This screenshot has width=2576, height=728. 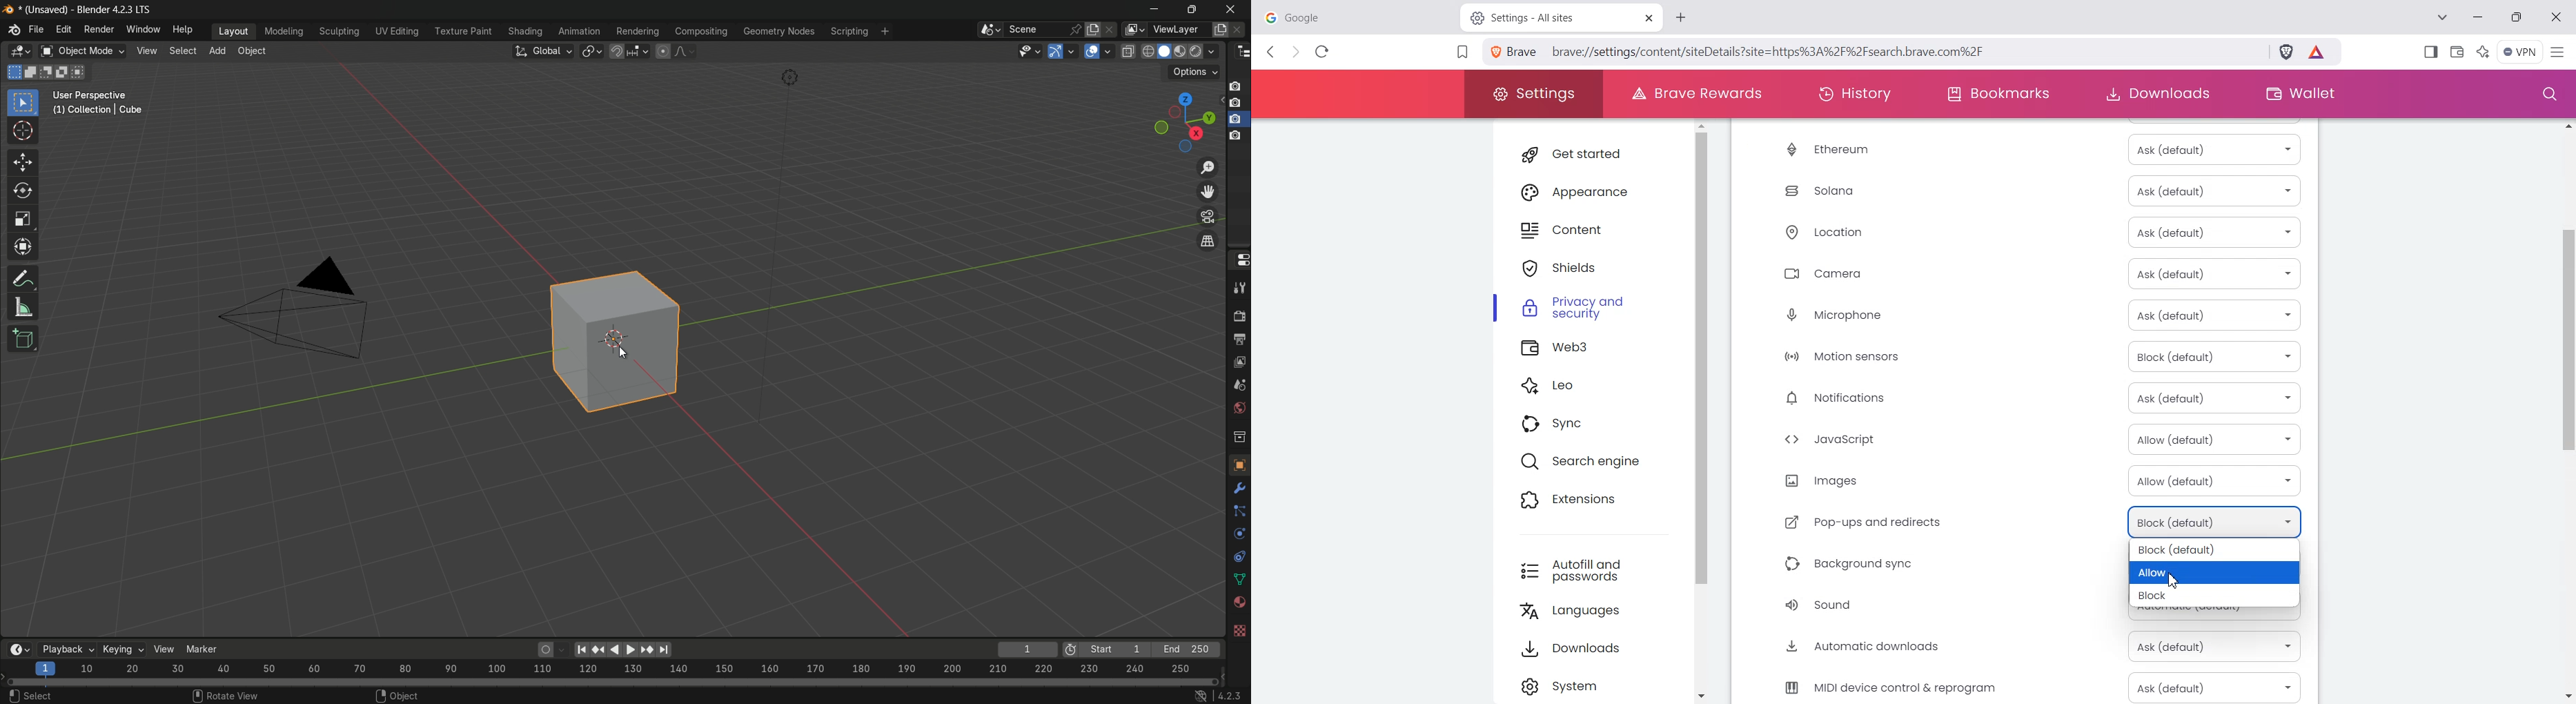 I want to click on scene, so click(x=1239, y=383).